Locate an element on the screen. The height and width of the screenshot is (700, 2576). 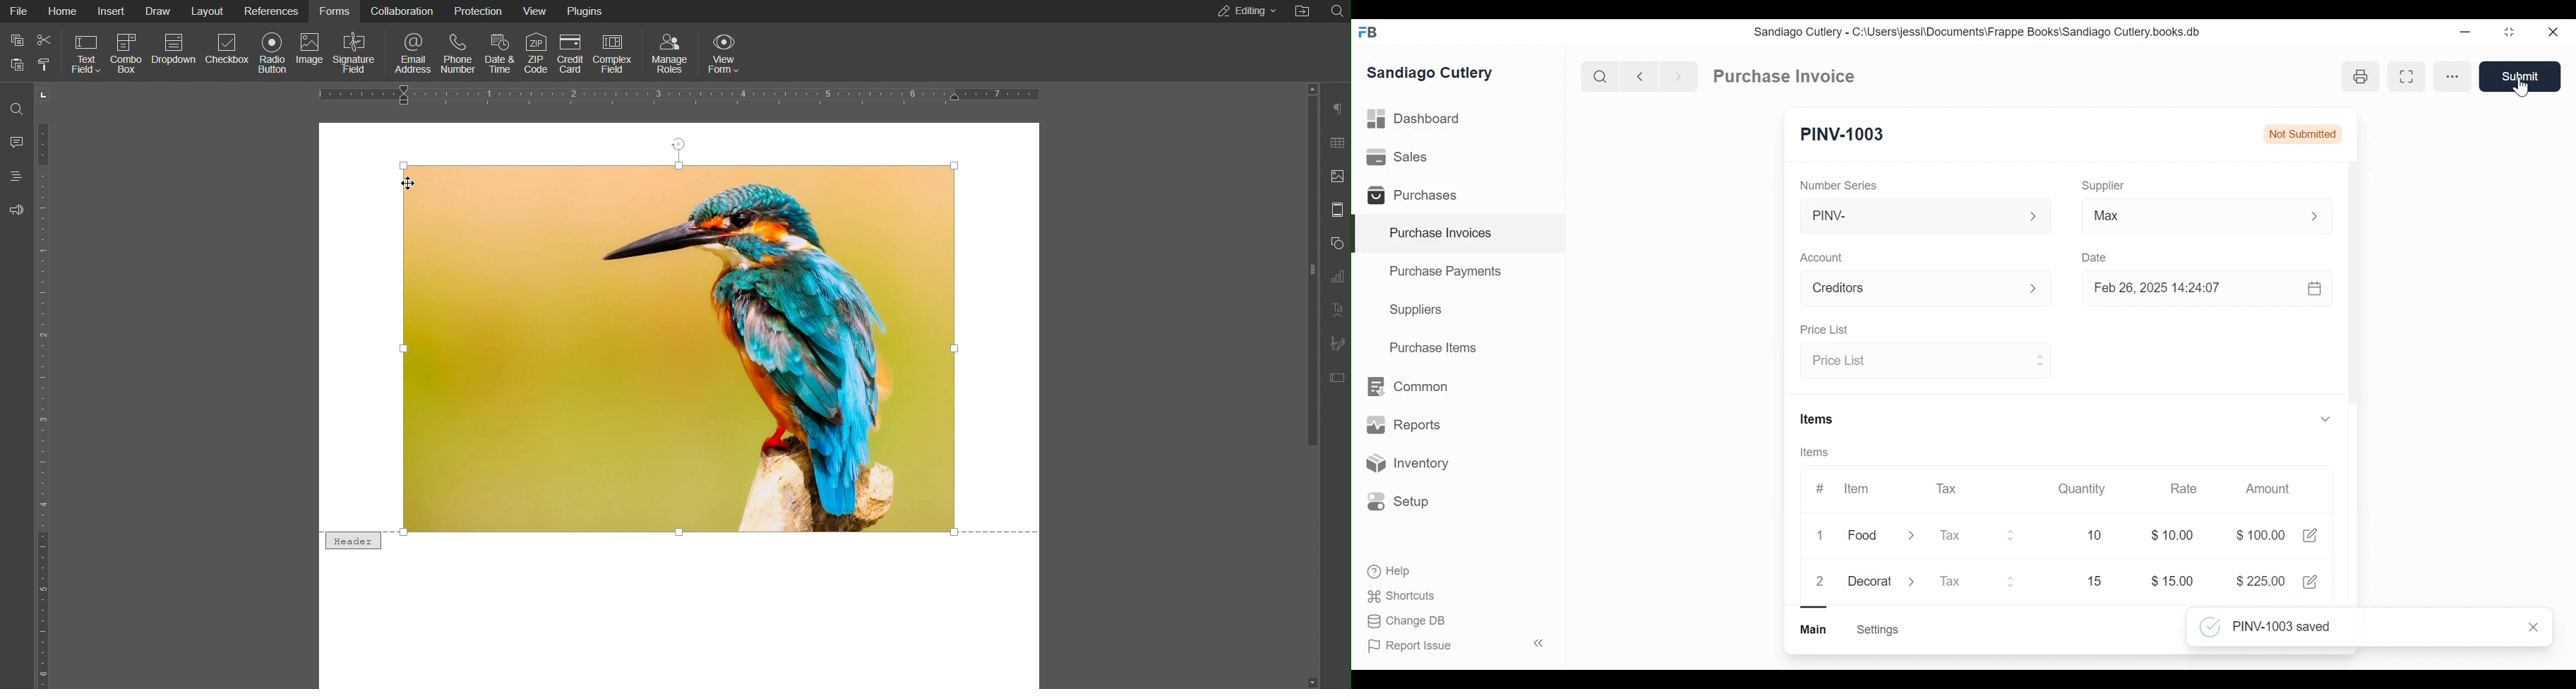
Main is located at coordinates (1815, 628).